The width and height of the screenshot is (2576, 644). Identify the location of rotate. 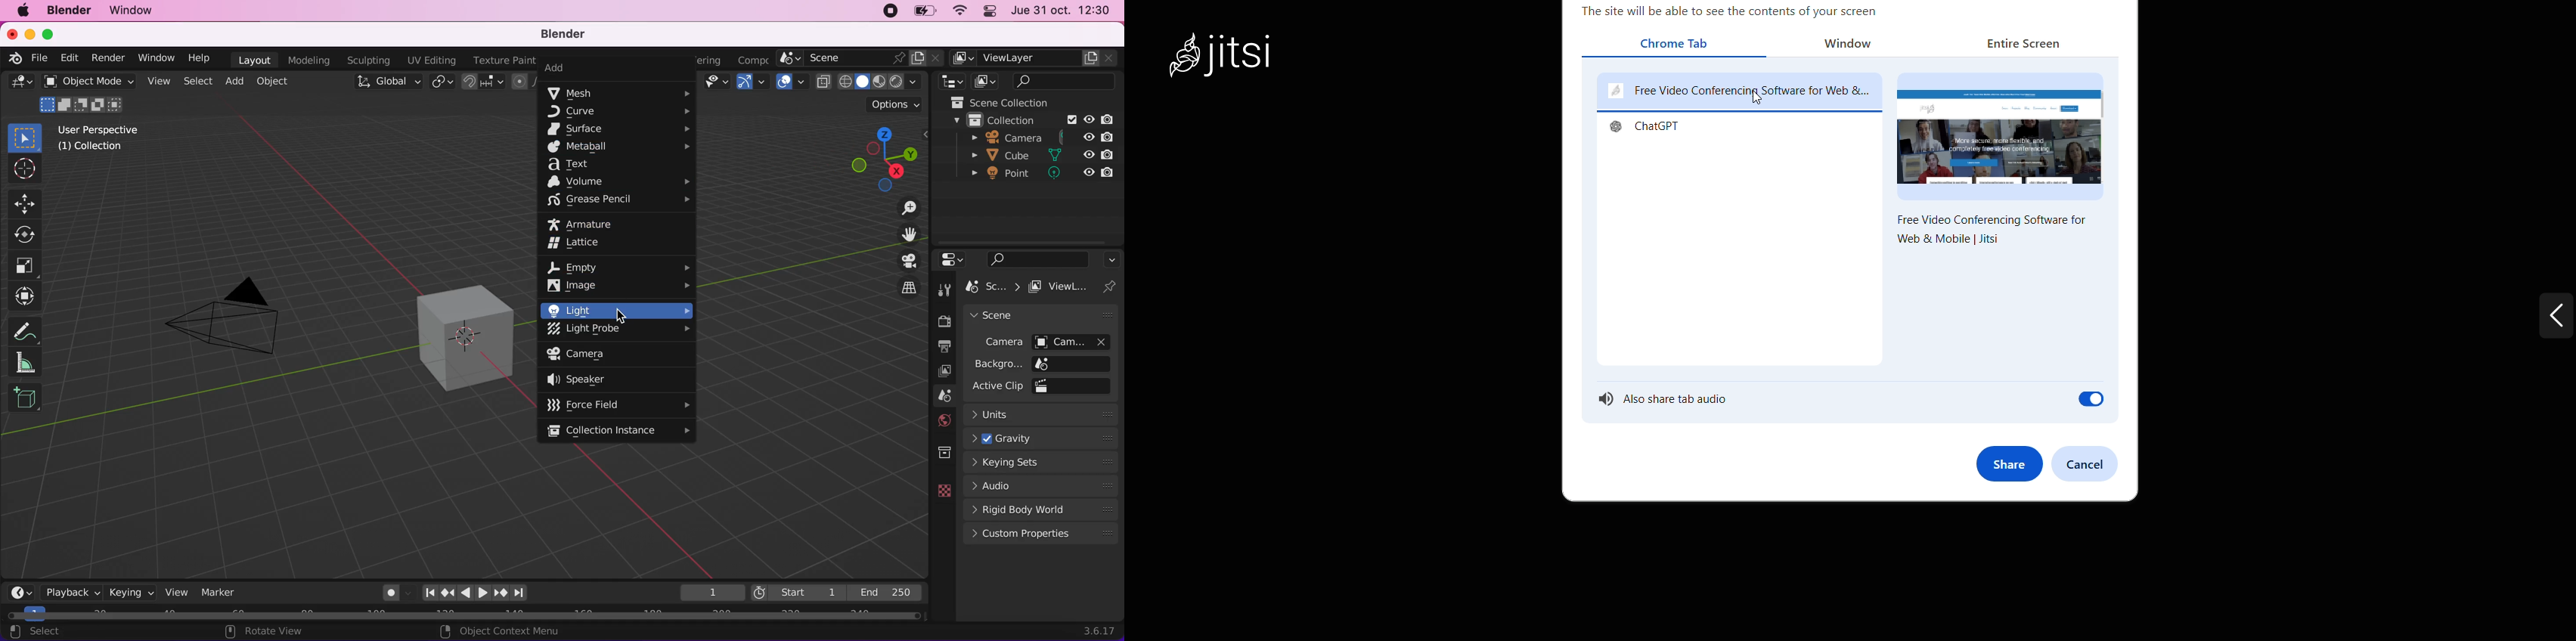
(26, 234).